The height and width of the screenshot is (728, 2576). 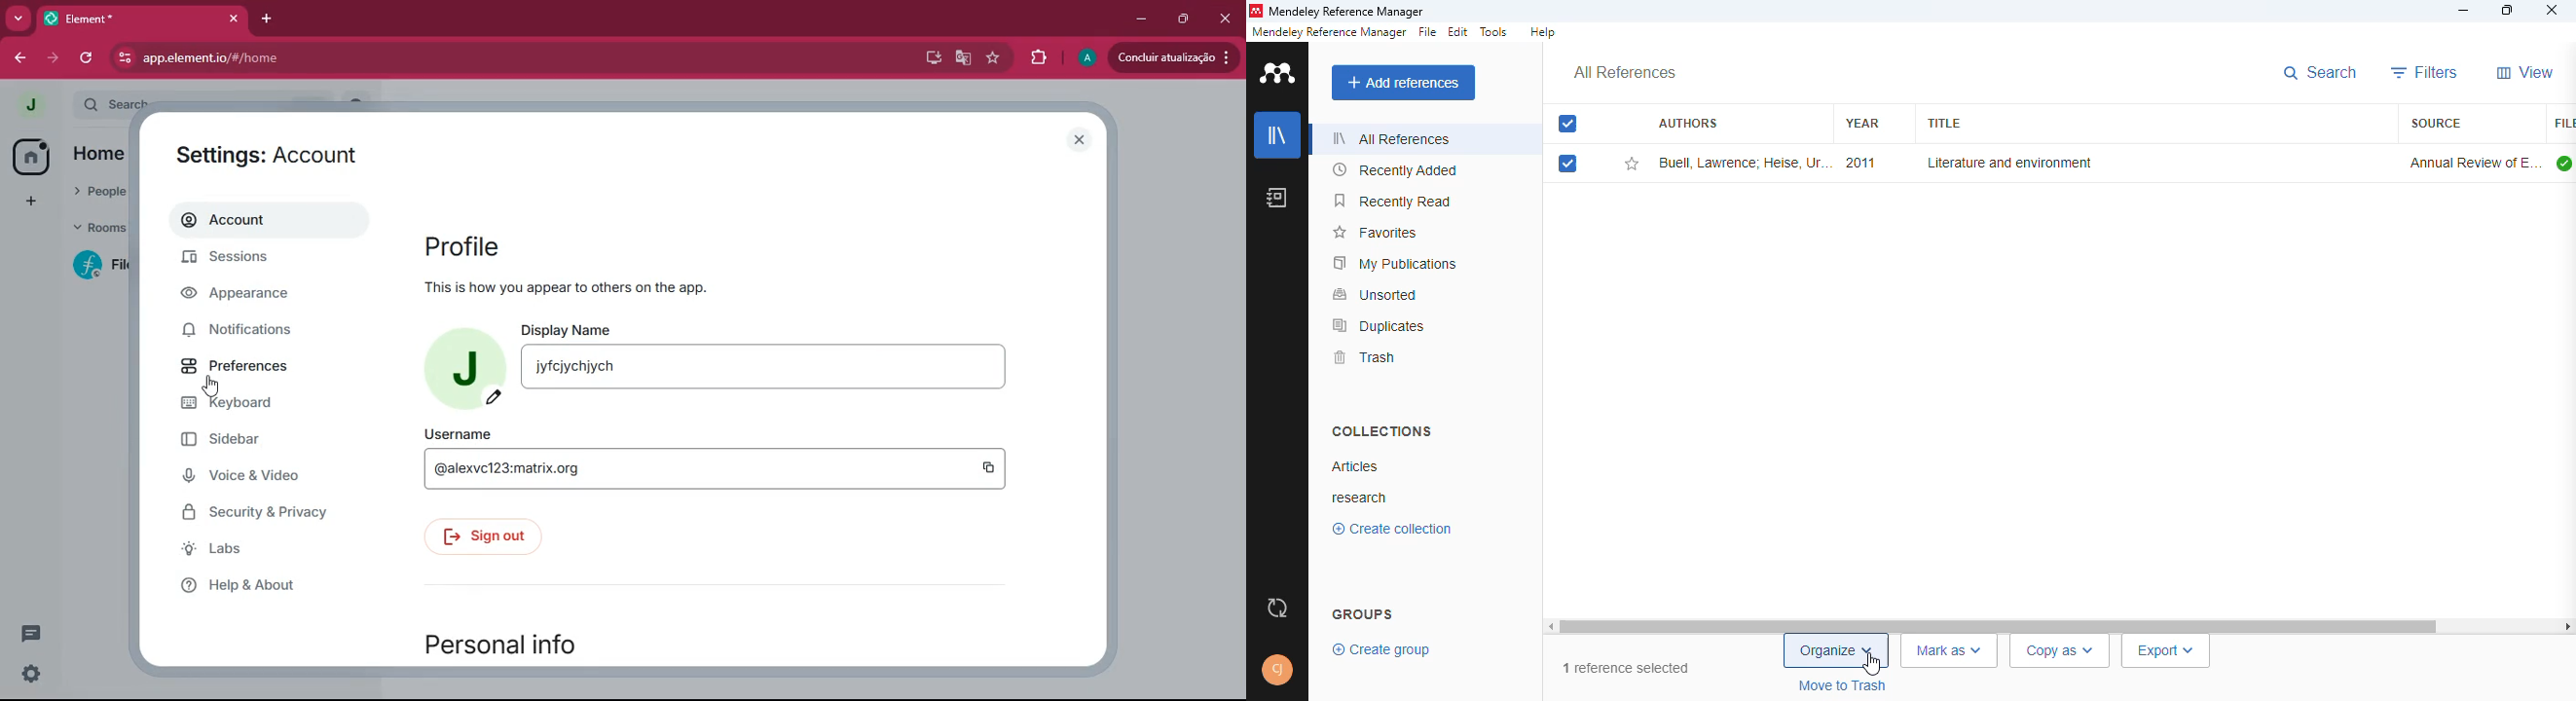 I want to click on logo, so click(x=1255, y=11).